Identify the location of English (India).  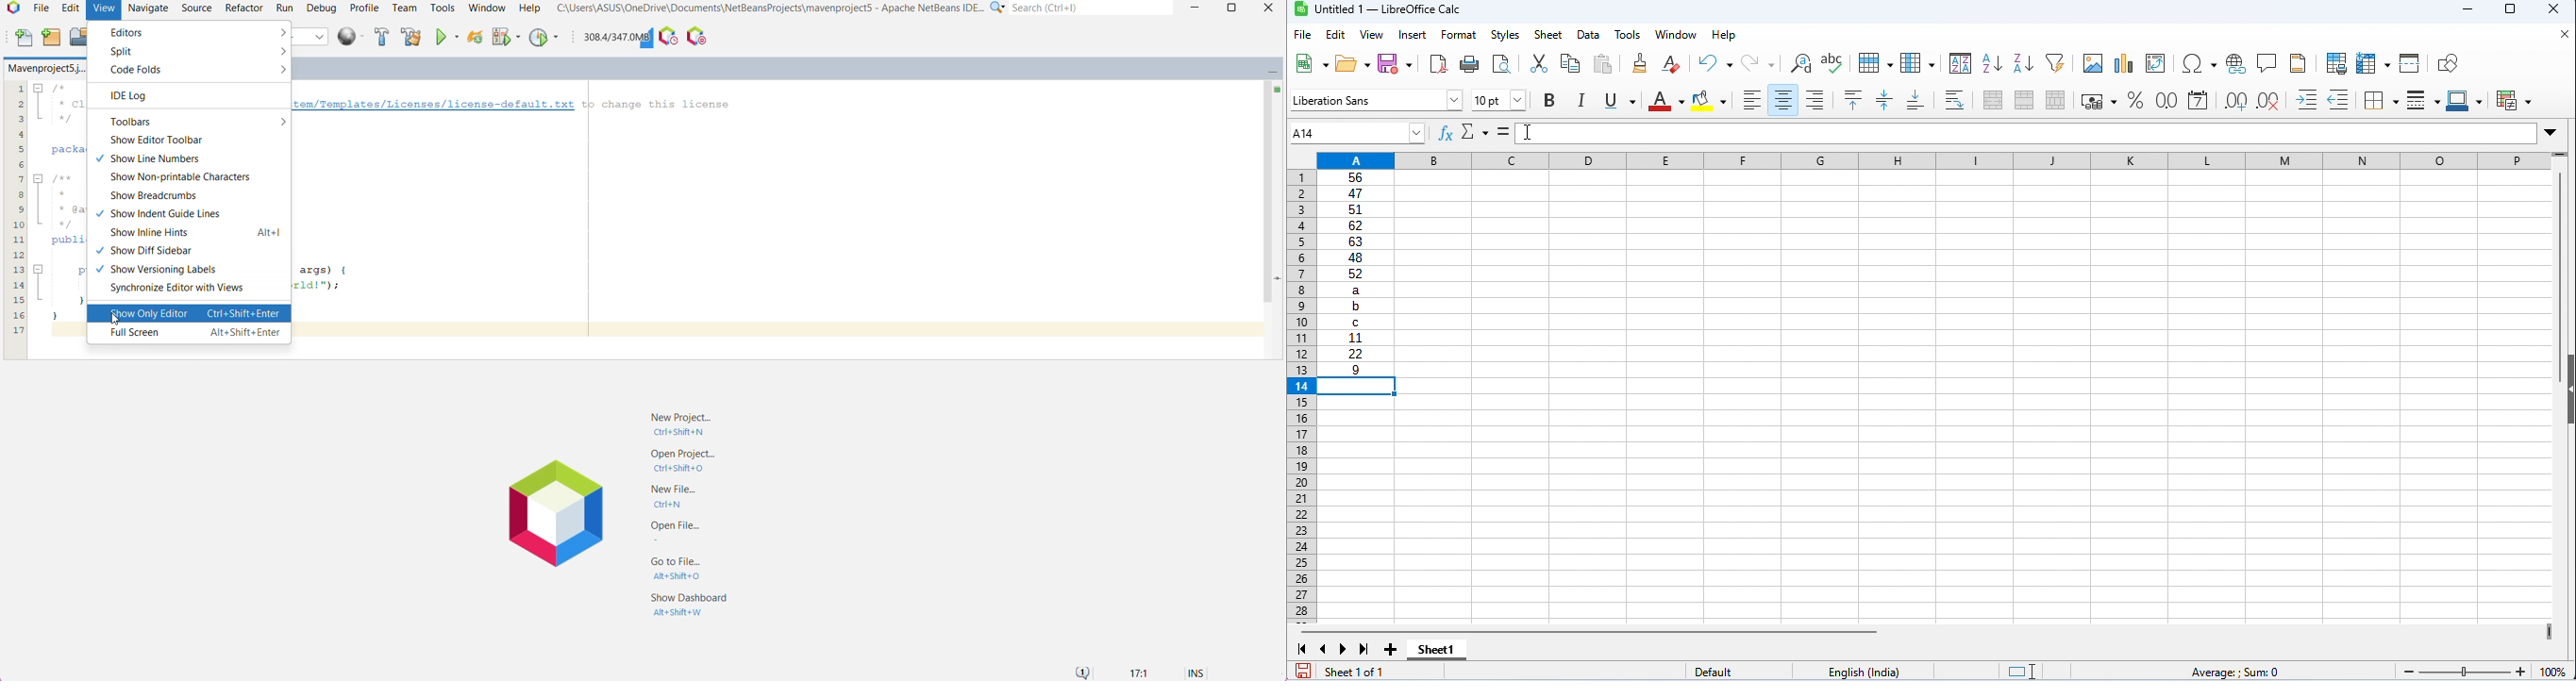
(1864, 672).